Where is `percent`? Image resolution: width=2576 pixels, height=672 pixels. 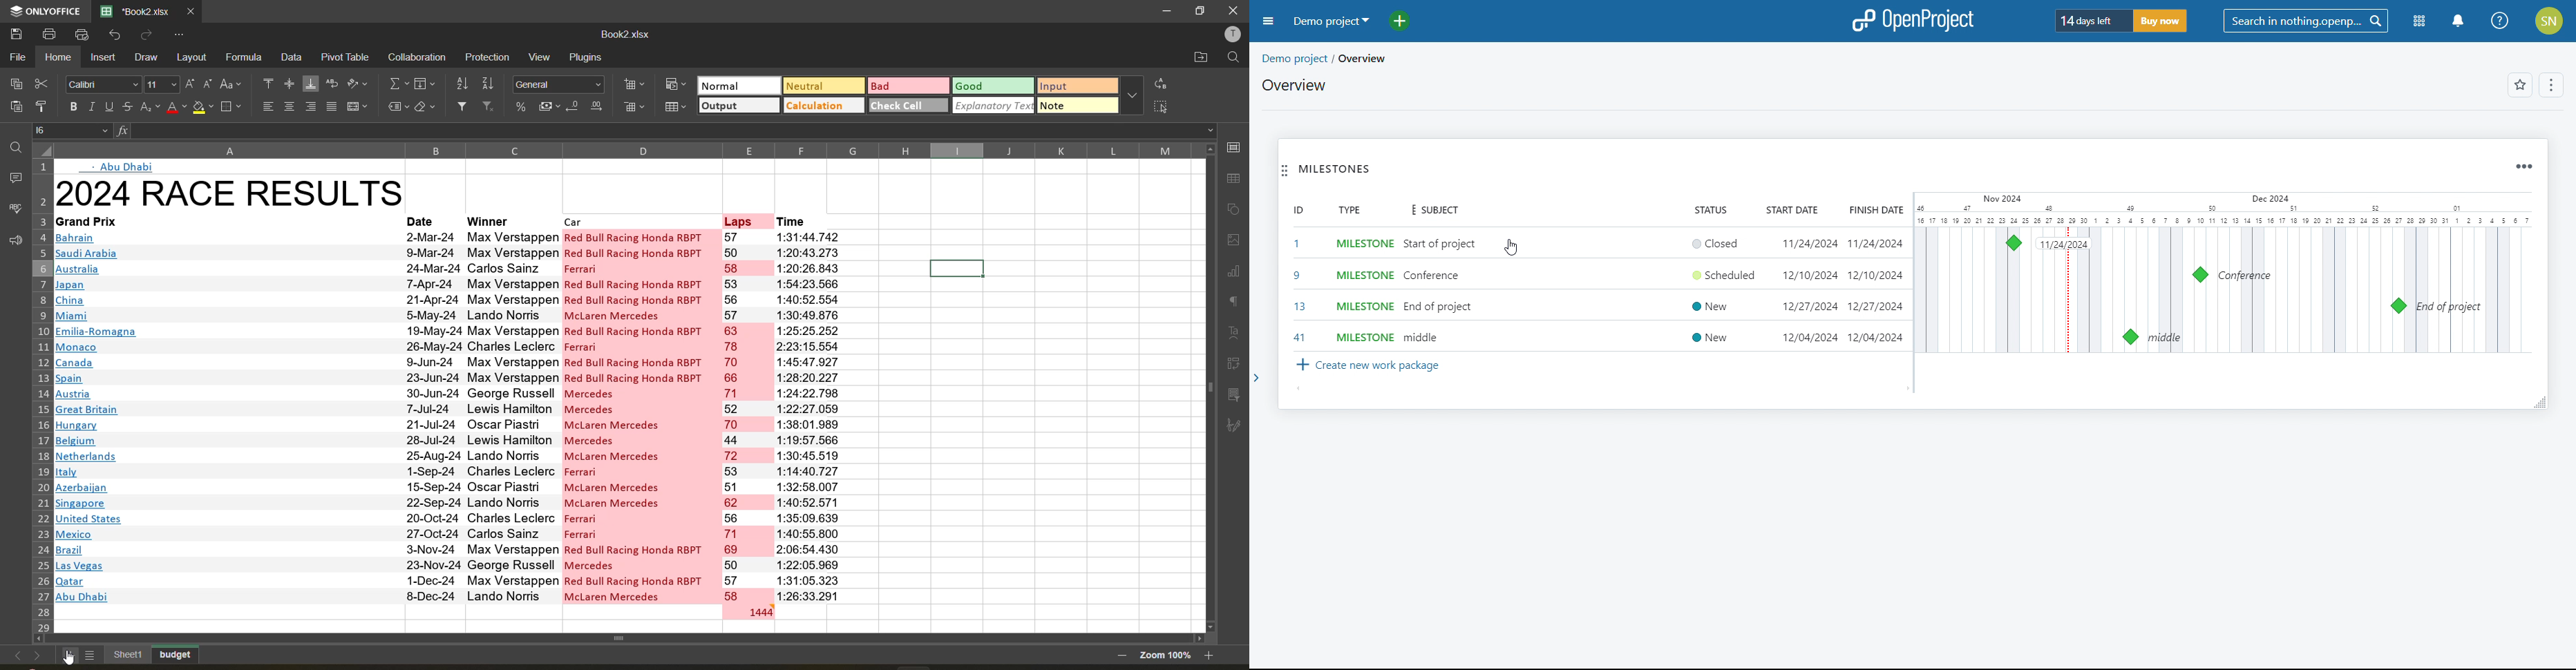
percent is located at coordinates (521, 108).